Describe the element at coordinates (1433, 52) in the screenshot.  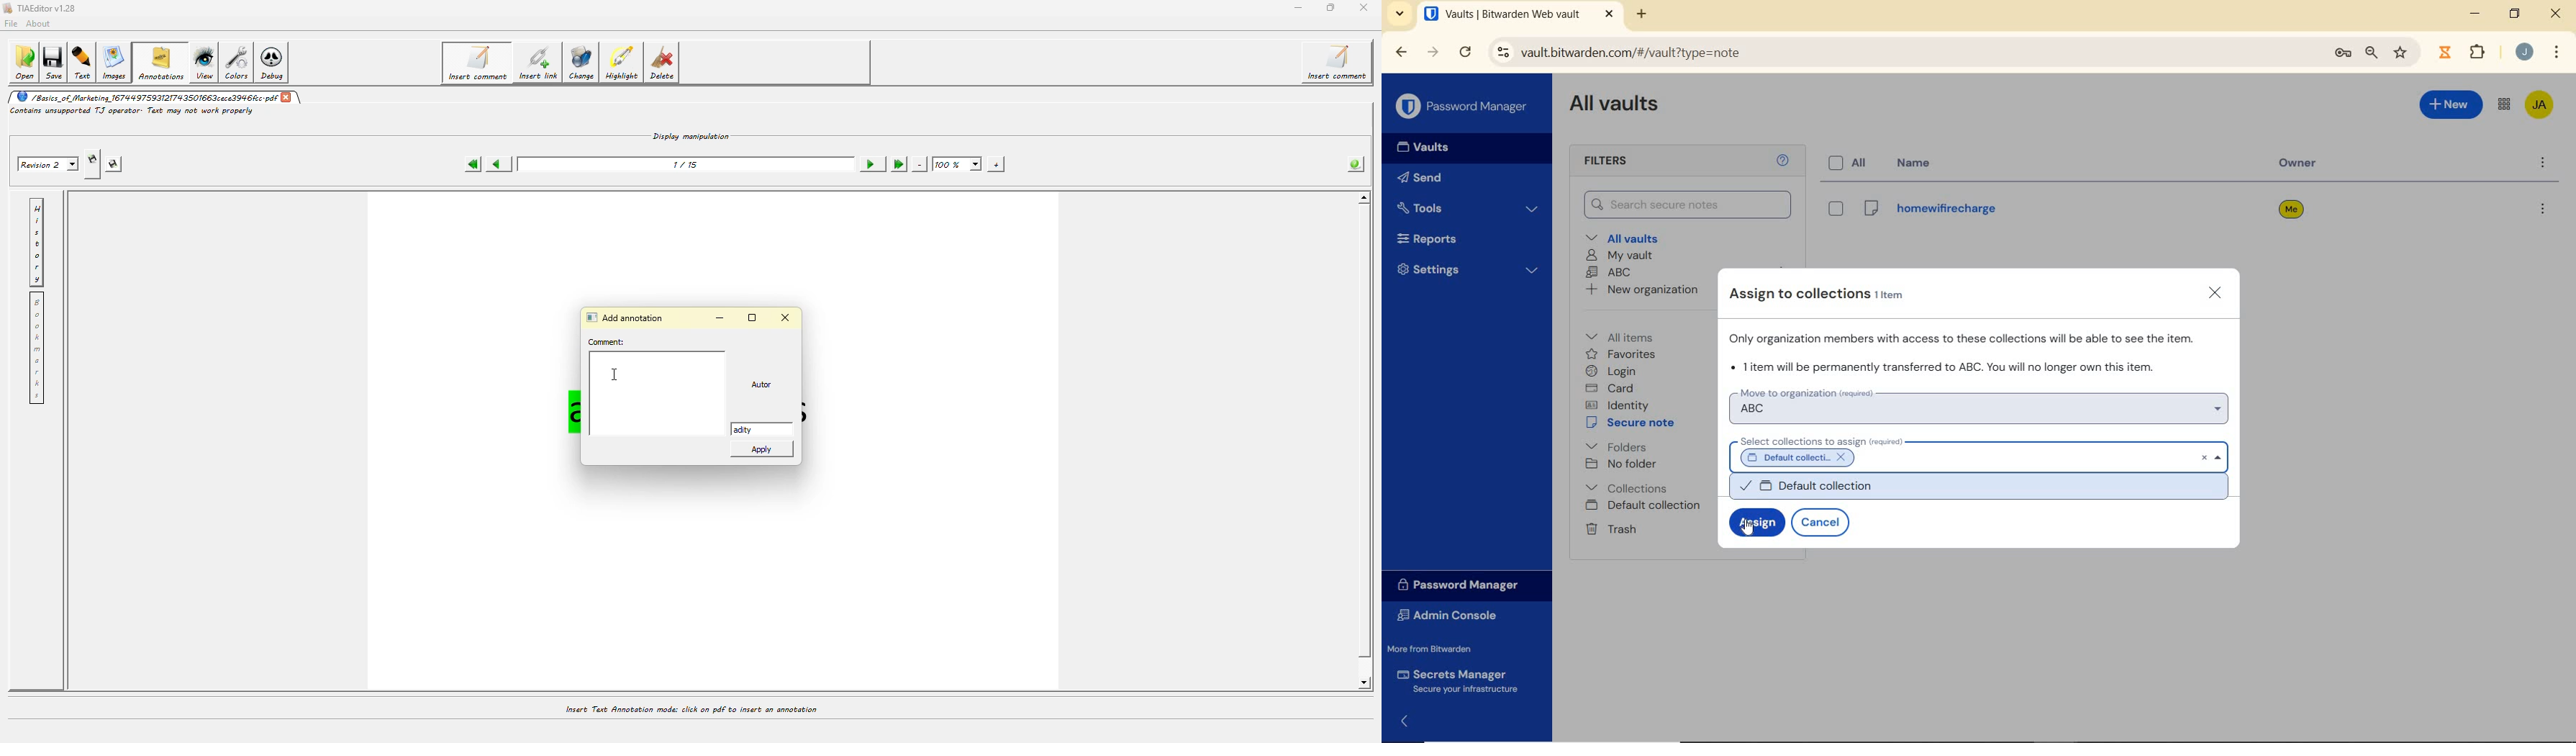
I see `forward` at that location.